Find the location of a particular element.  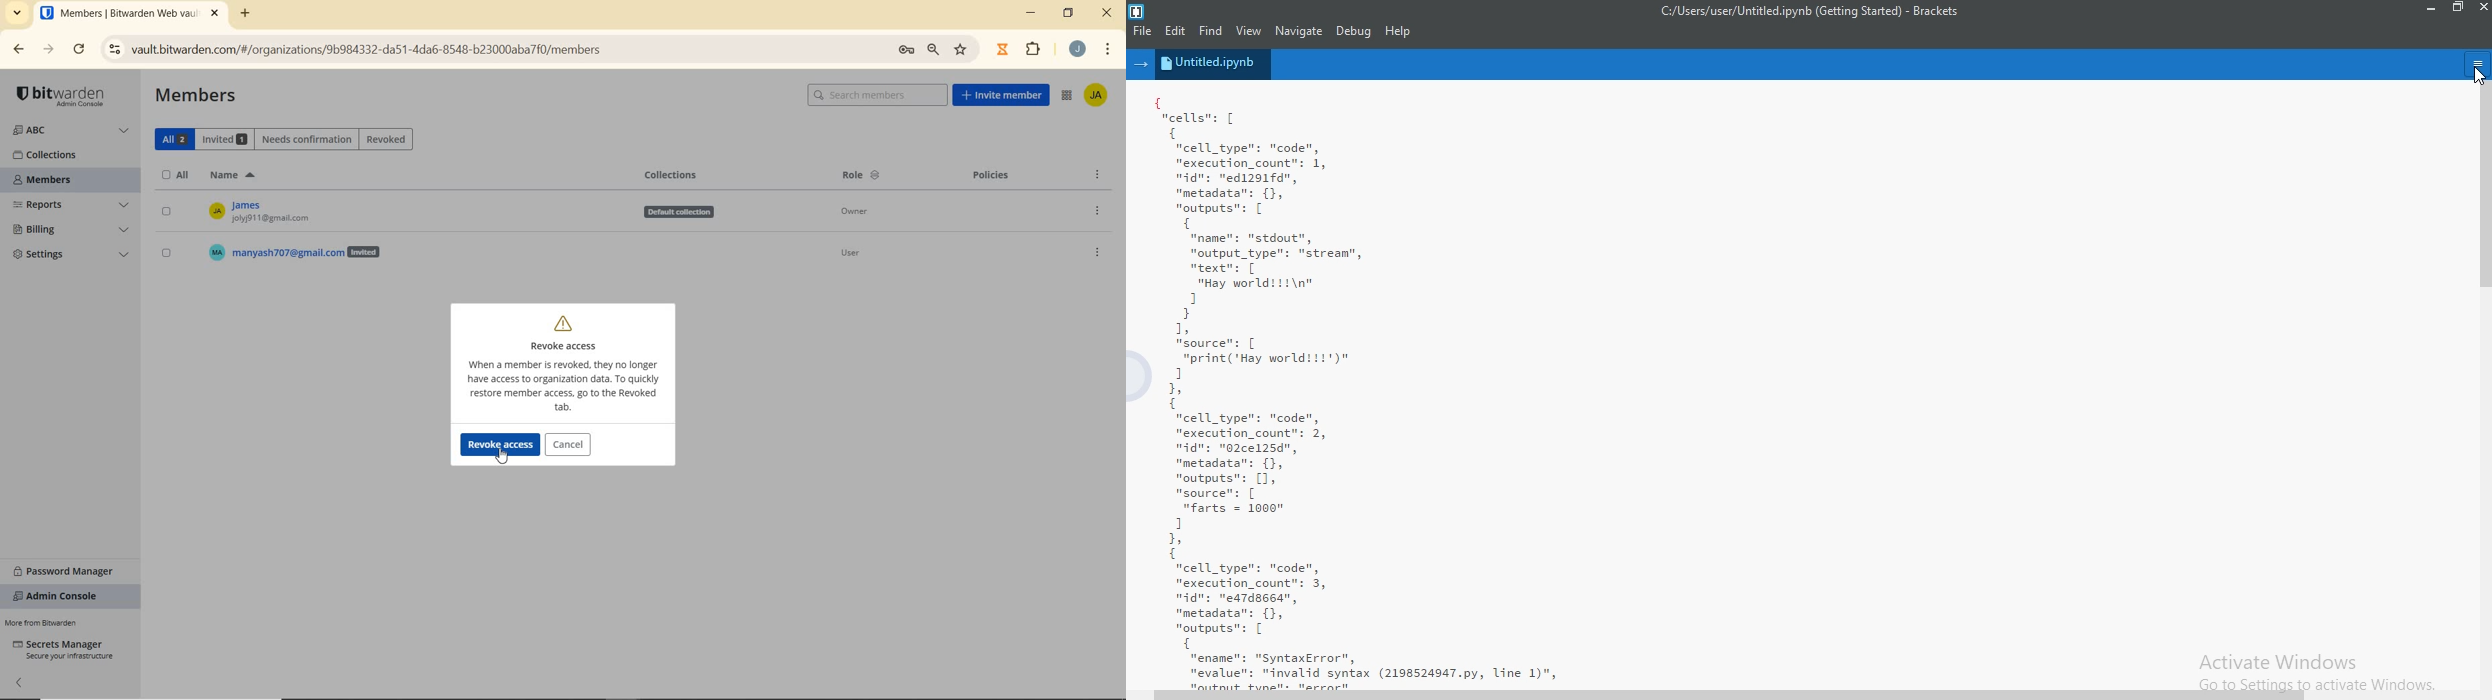

minimise is located at coordinates (2428, 9).